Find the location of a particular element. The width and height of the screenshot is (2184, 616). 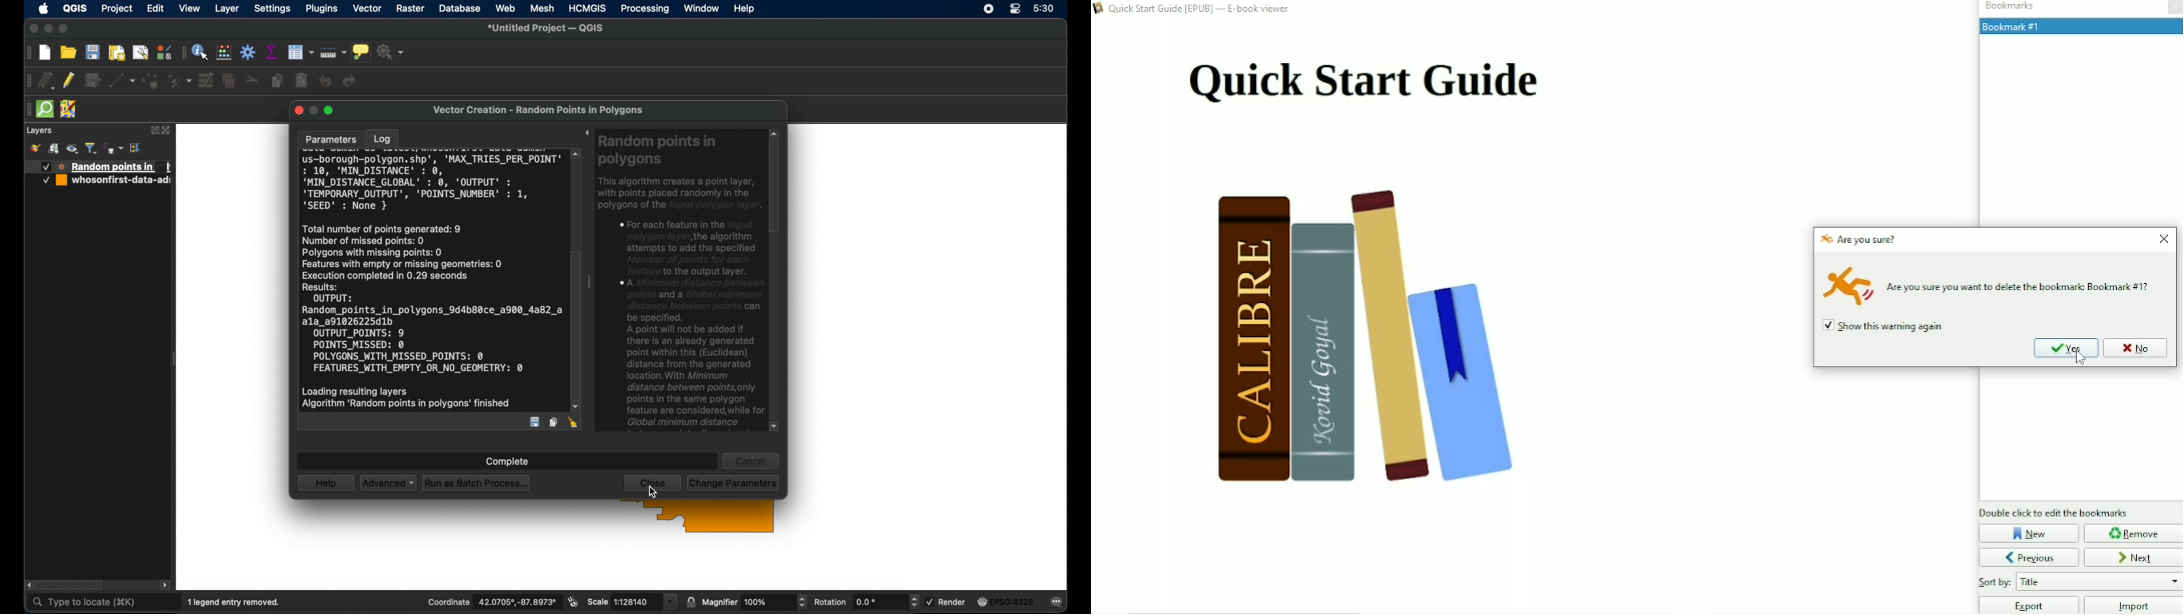

close is located at coordinates (168, 131).